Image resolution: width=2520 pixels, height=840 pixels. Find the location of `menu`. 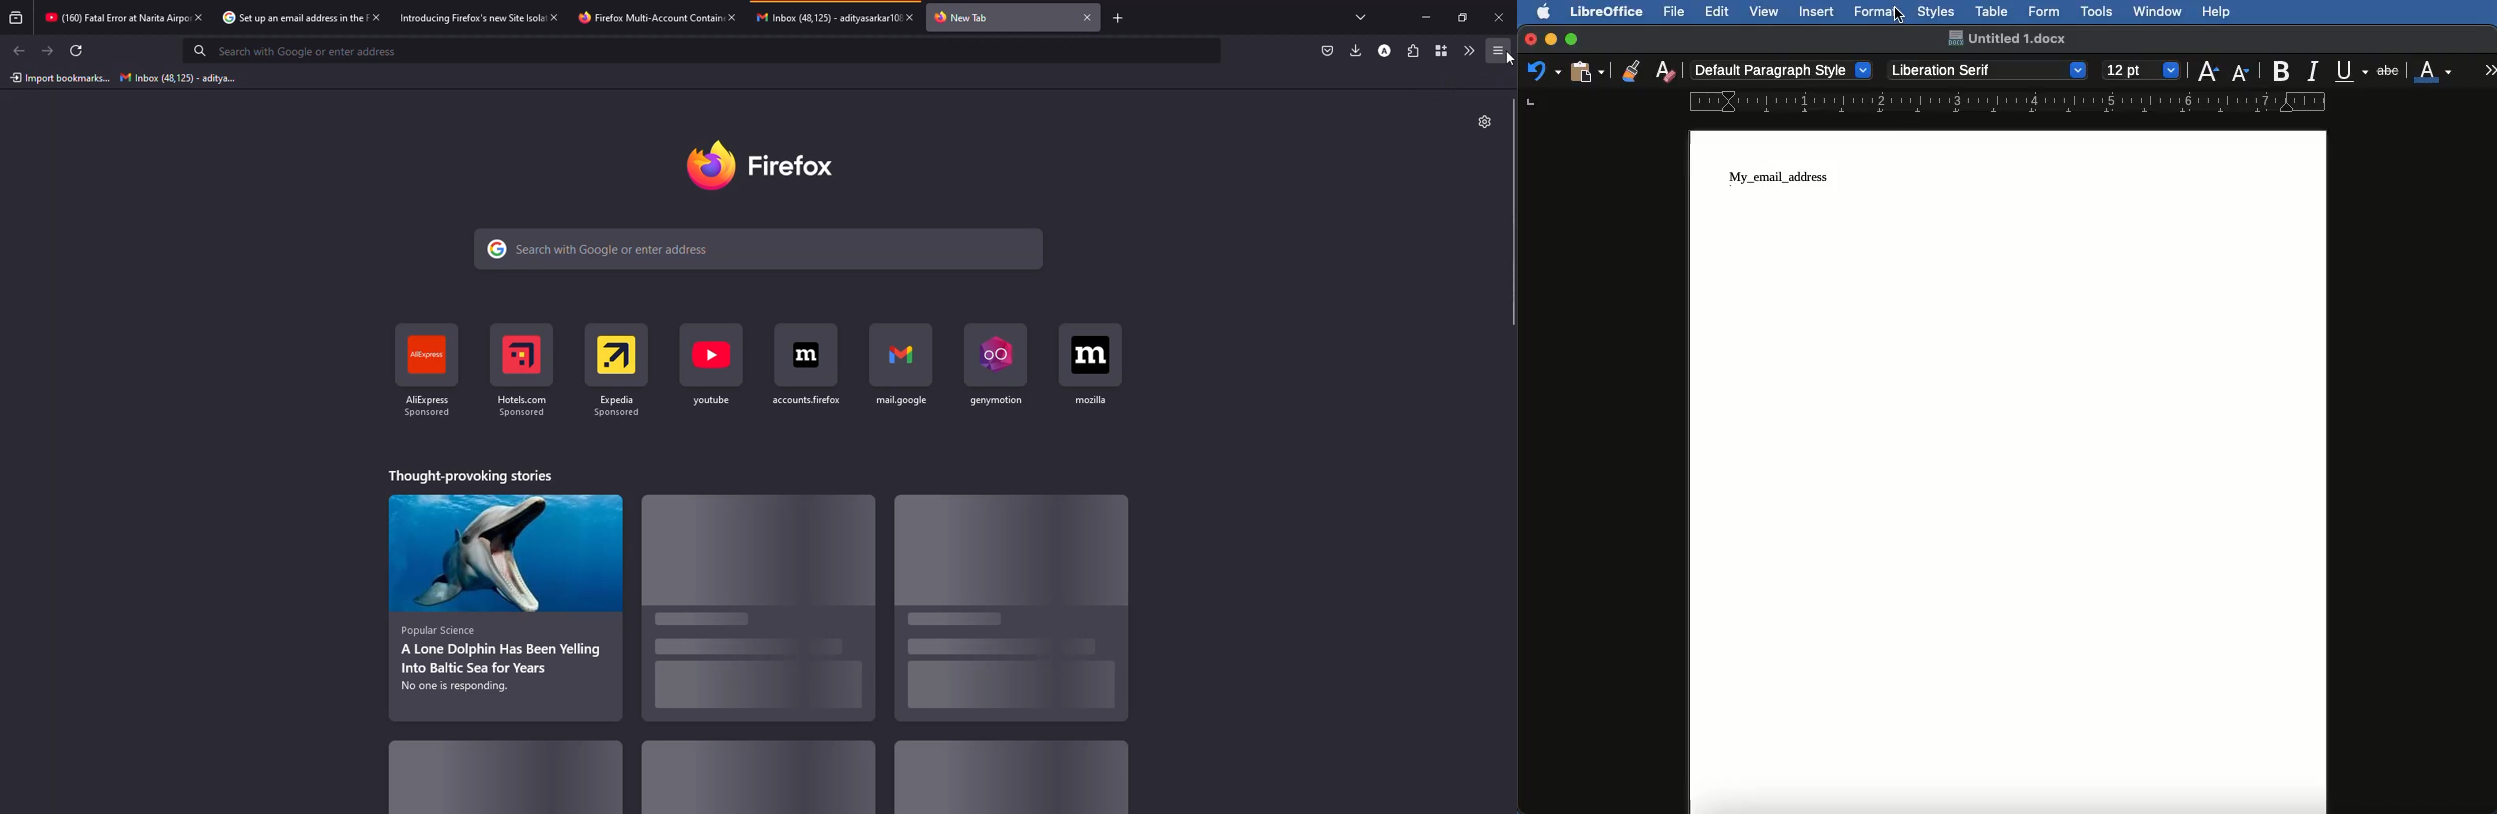

menu is located at coordinates (1498, 51).